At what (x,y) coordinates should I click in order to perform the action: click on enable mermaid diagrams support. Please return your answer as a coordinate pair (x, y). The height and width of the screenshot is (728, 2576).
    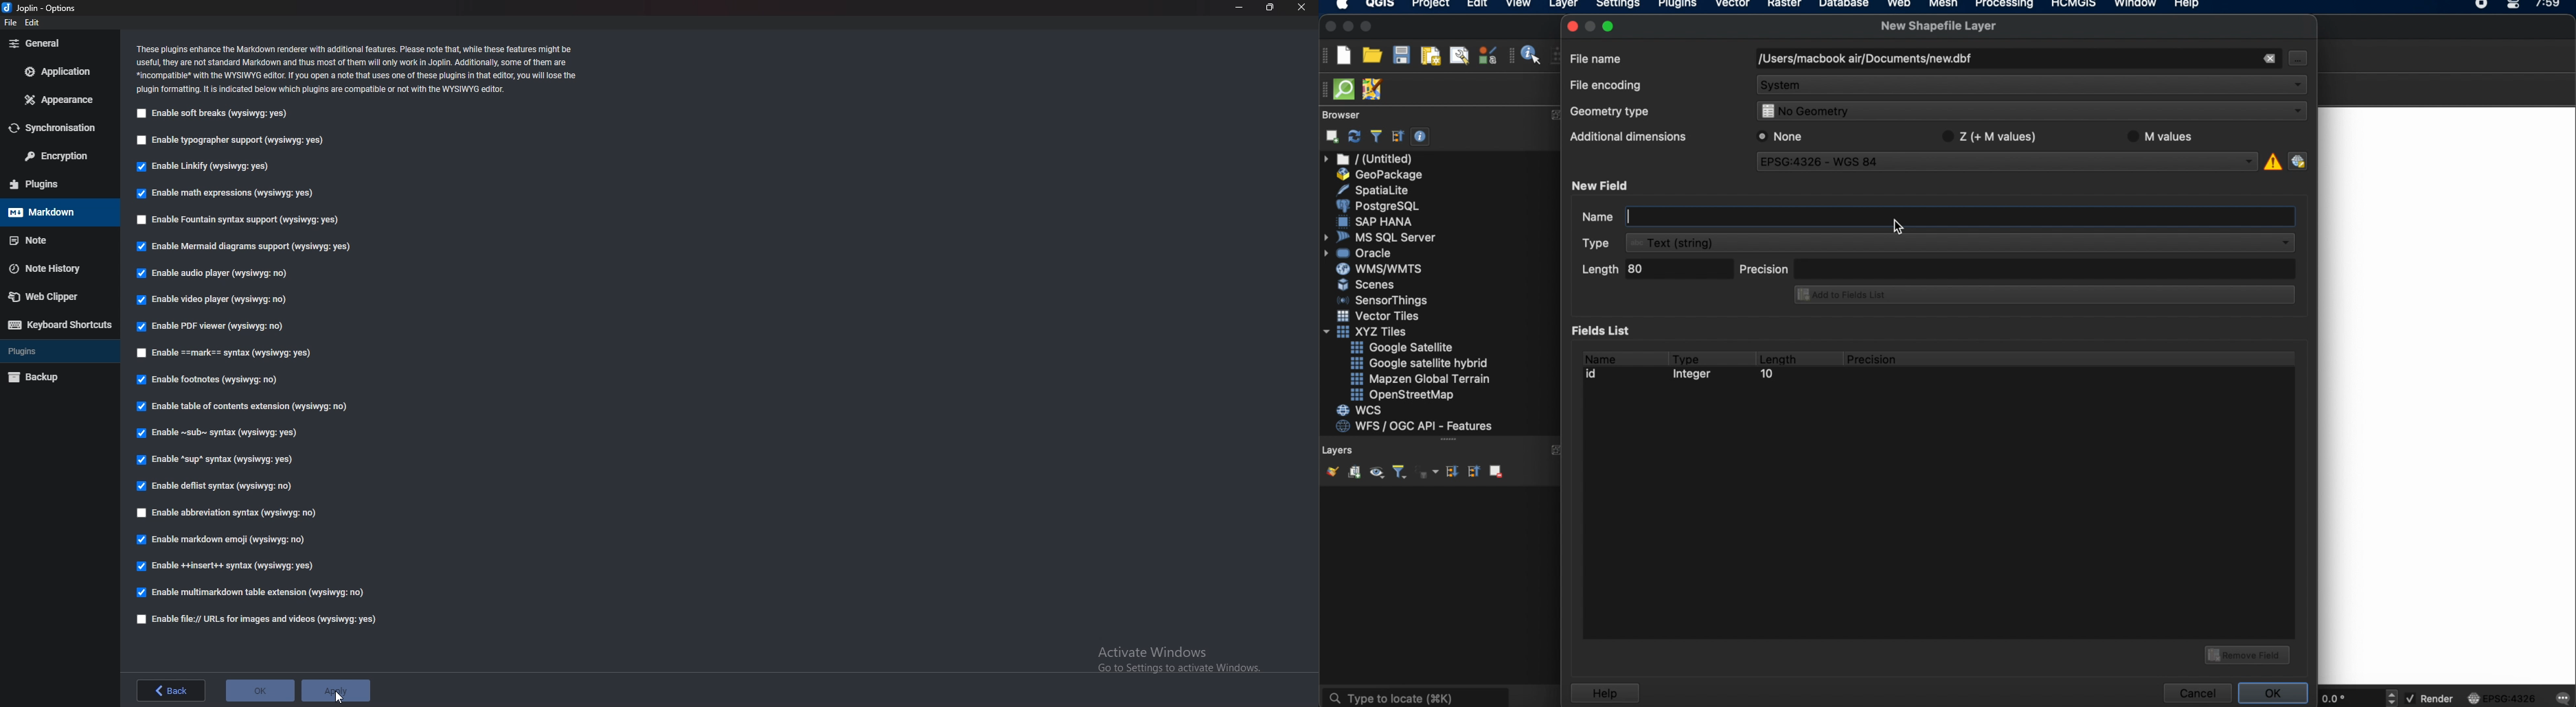
    Looking at the image, I should click on (244, 247).